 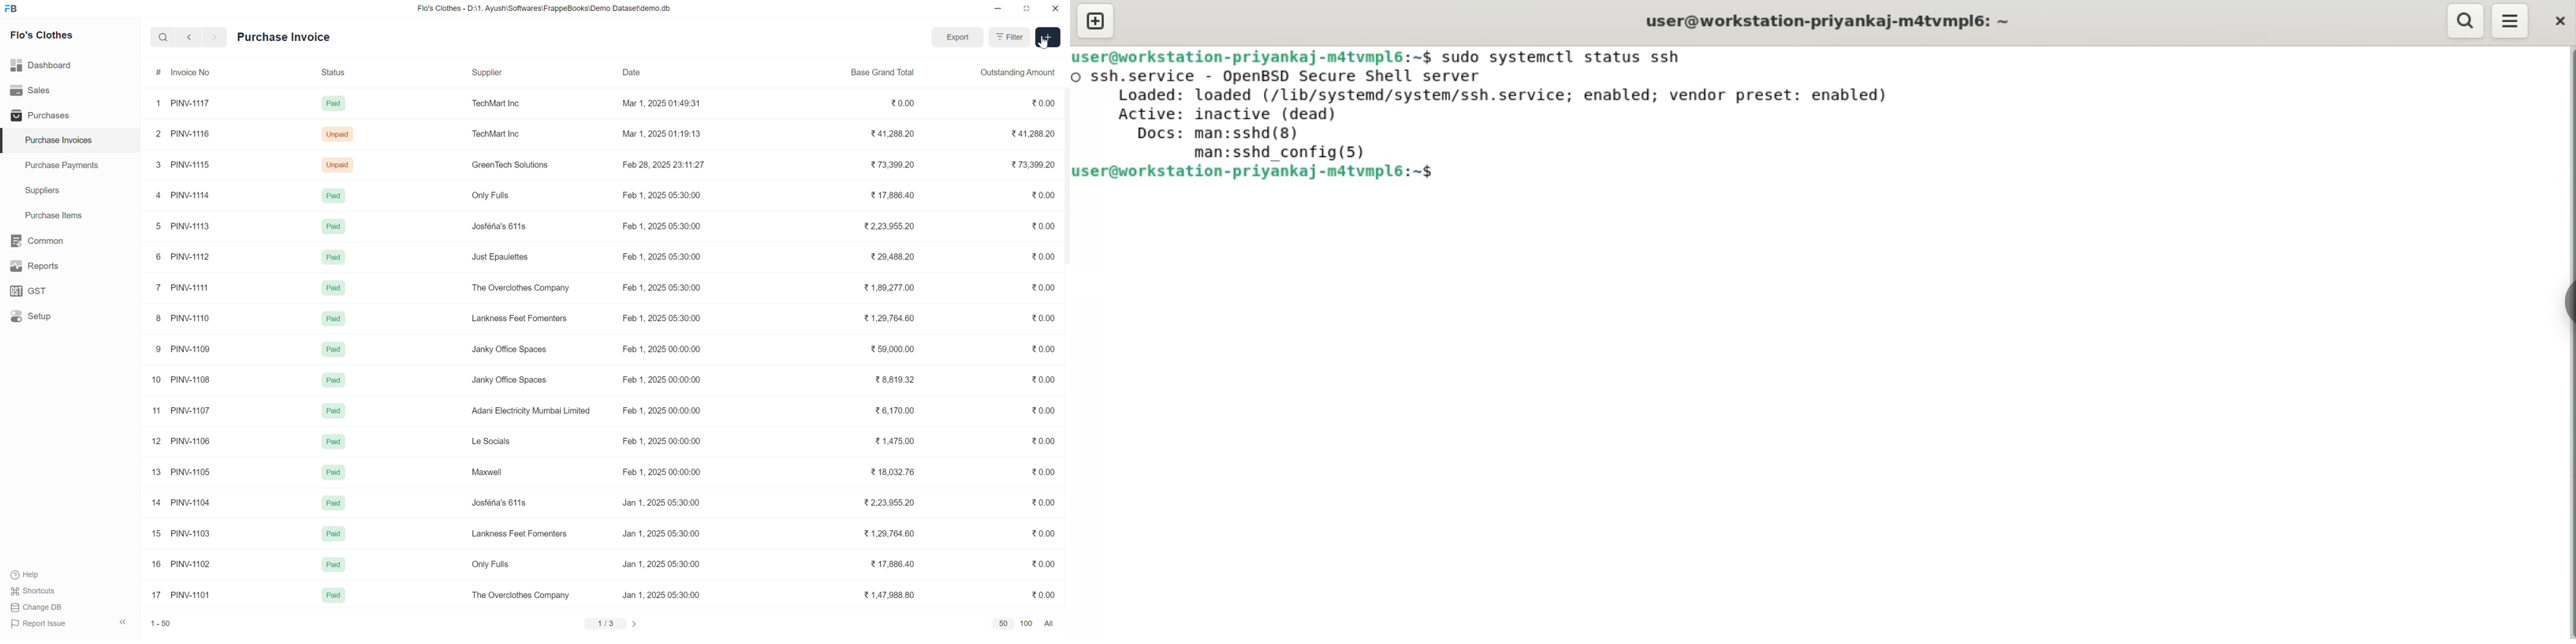 What do you see at coordinates (333, 471) in the screenshot?
I see `Paid` at bounding box center [333, 471].